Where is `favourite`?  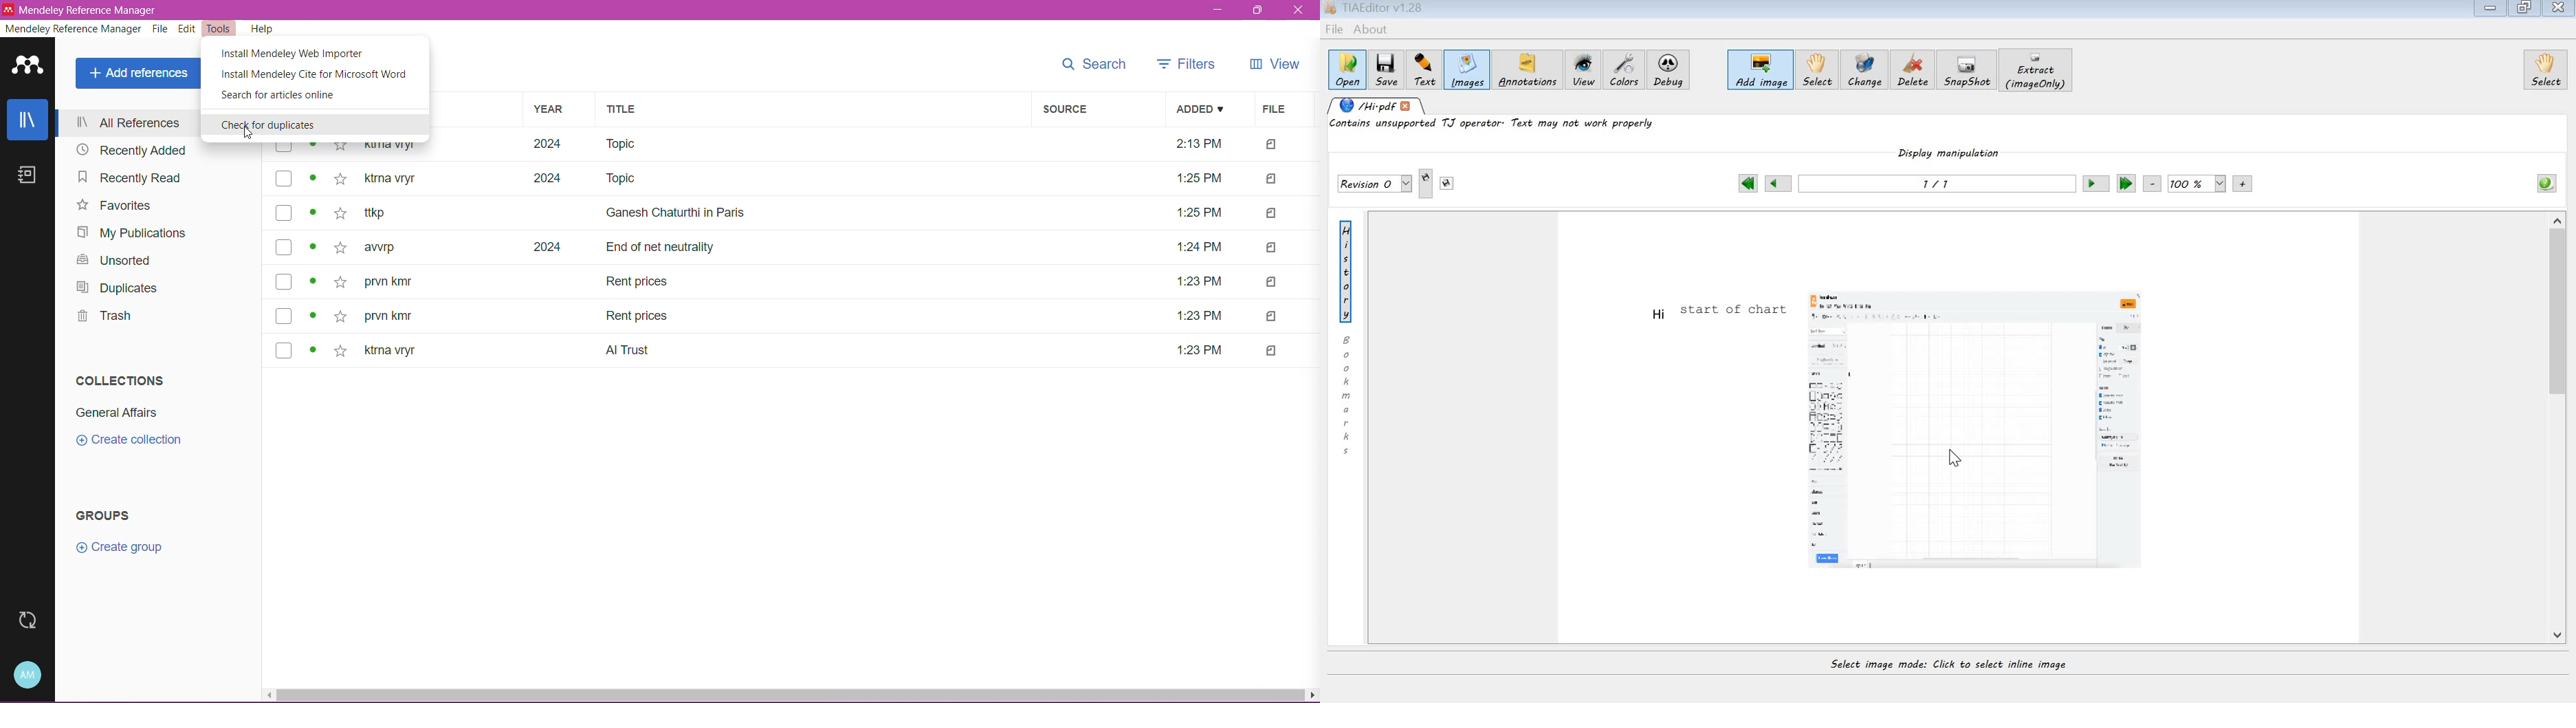 favourite is located at coordinates (342, 285).